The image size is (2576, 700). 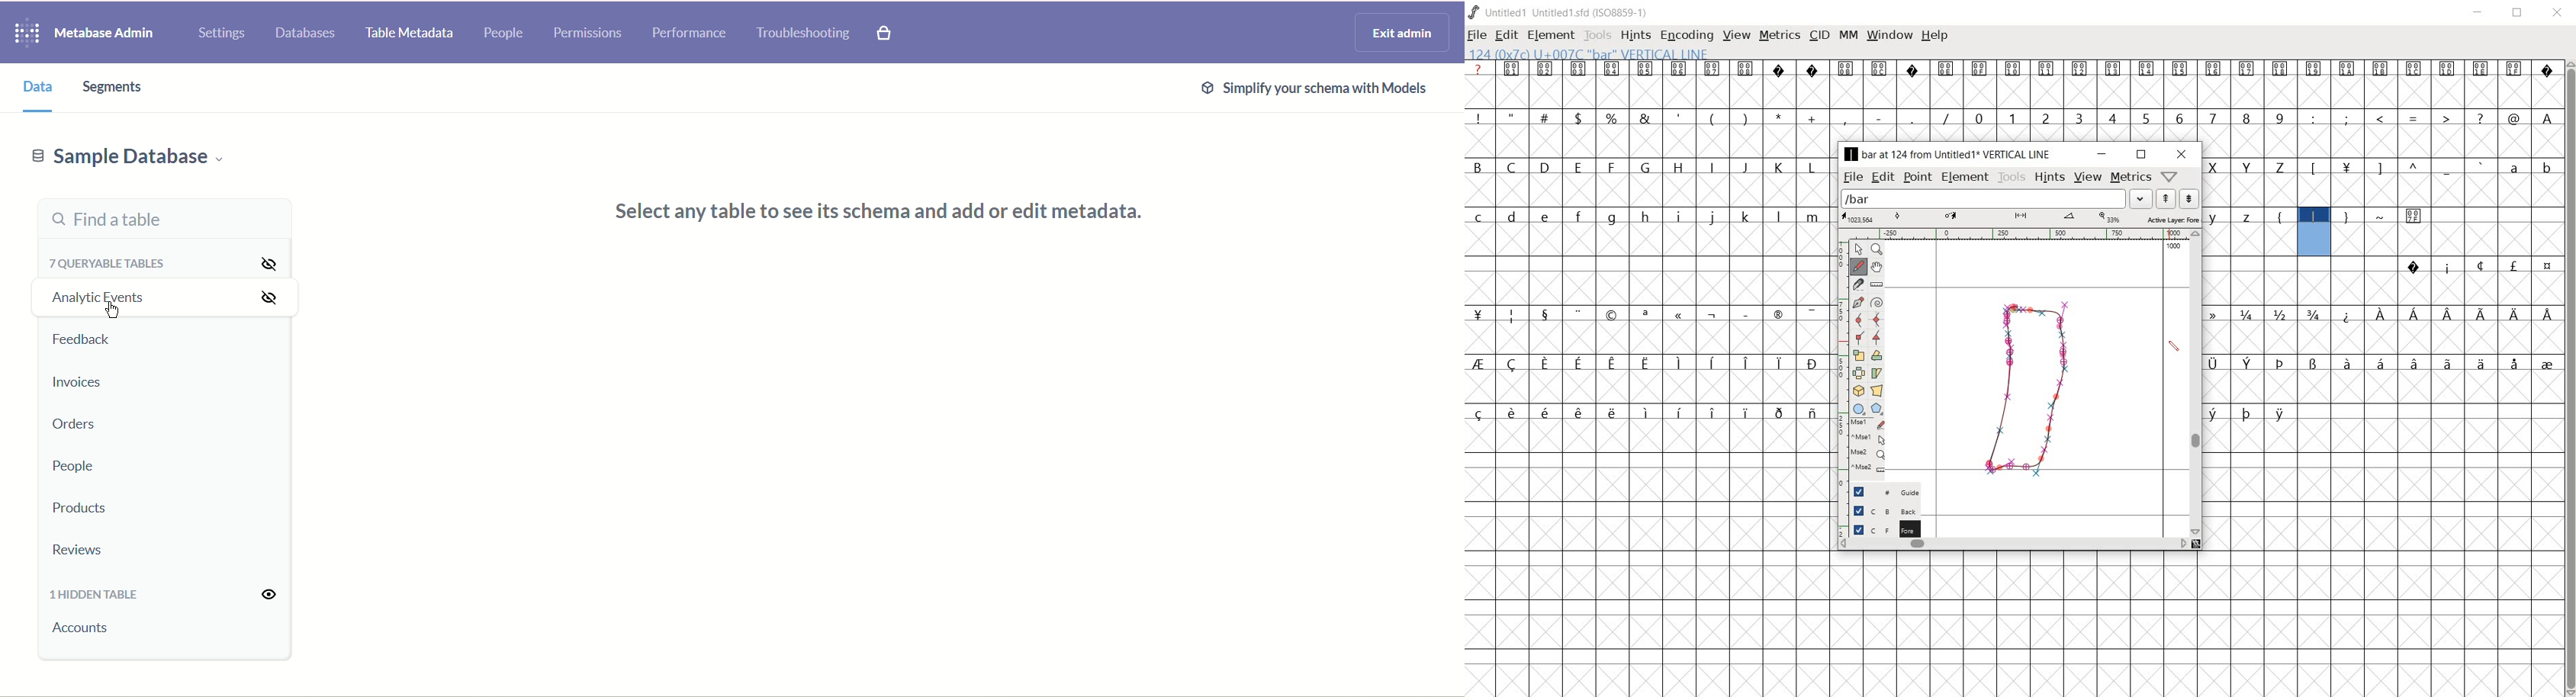 I want to click on analytic event, so click(x=95, y=296).